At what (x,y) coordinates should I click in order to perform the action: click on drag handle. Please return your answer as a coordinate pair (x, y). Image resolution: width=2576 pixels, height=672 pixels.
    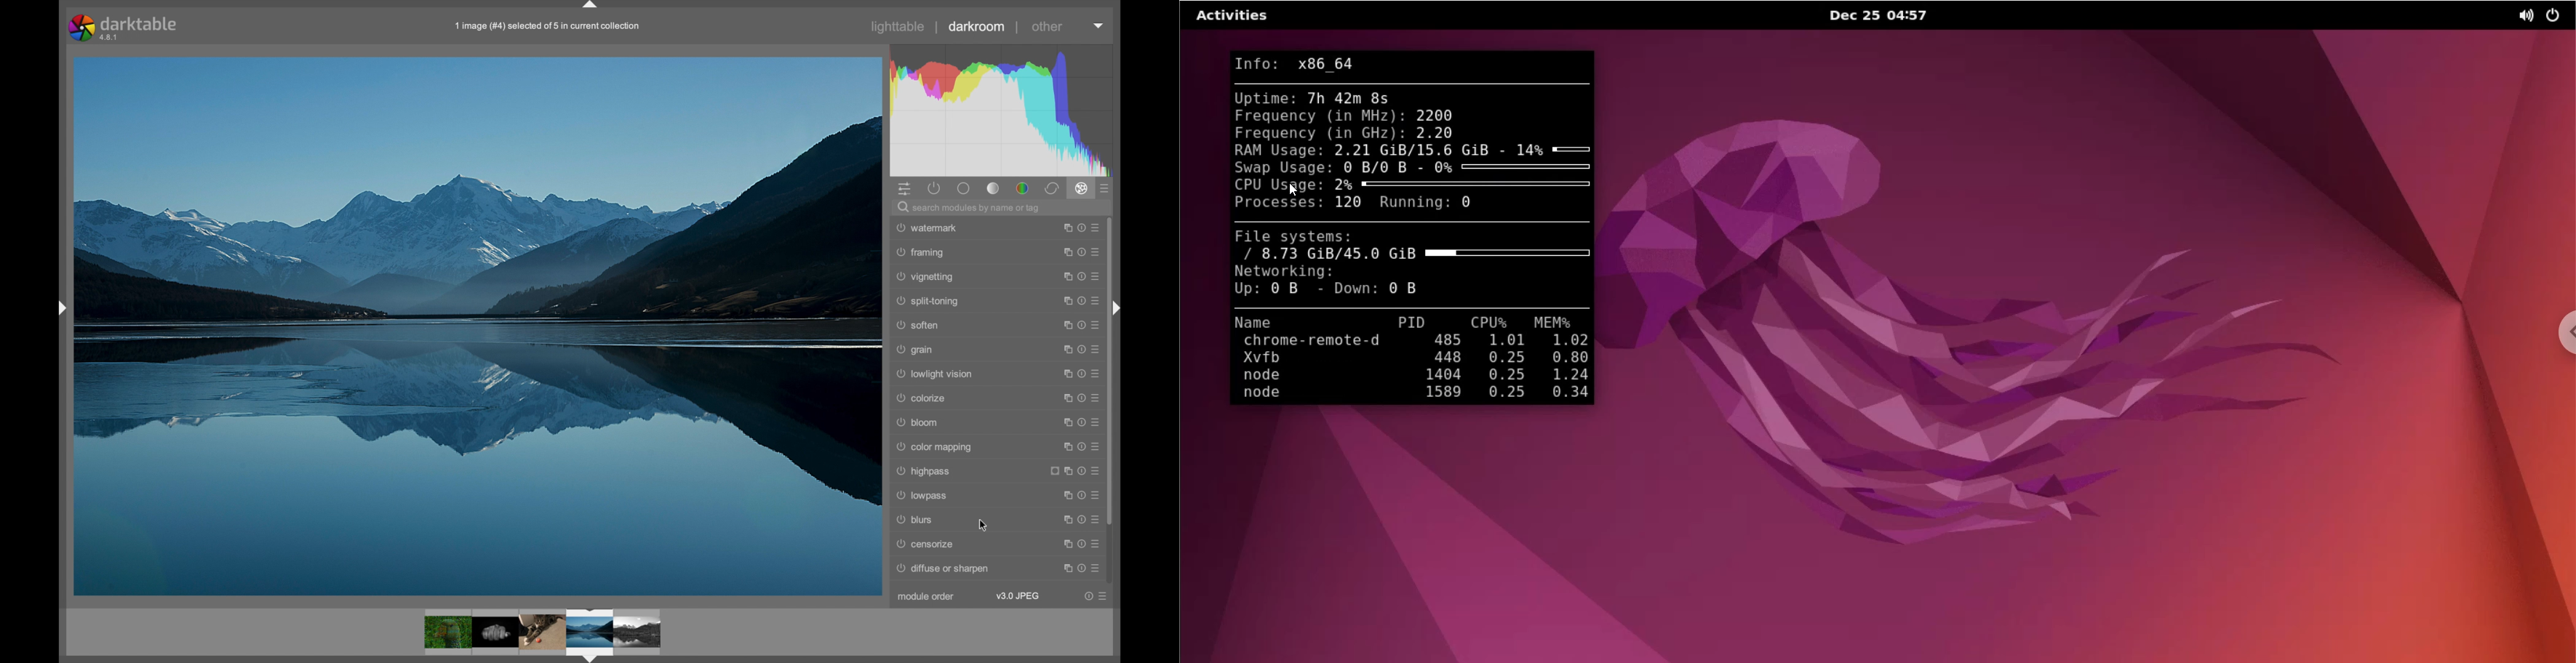
    Looking at the image, I should click on (60, 308).